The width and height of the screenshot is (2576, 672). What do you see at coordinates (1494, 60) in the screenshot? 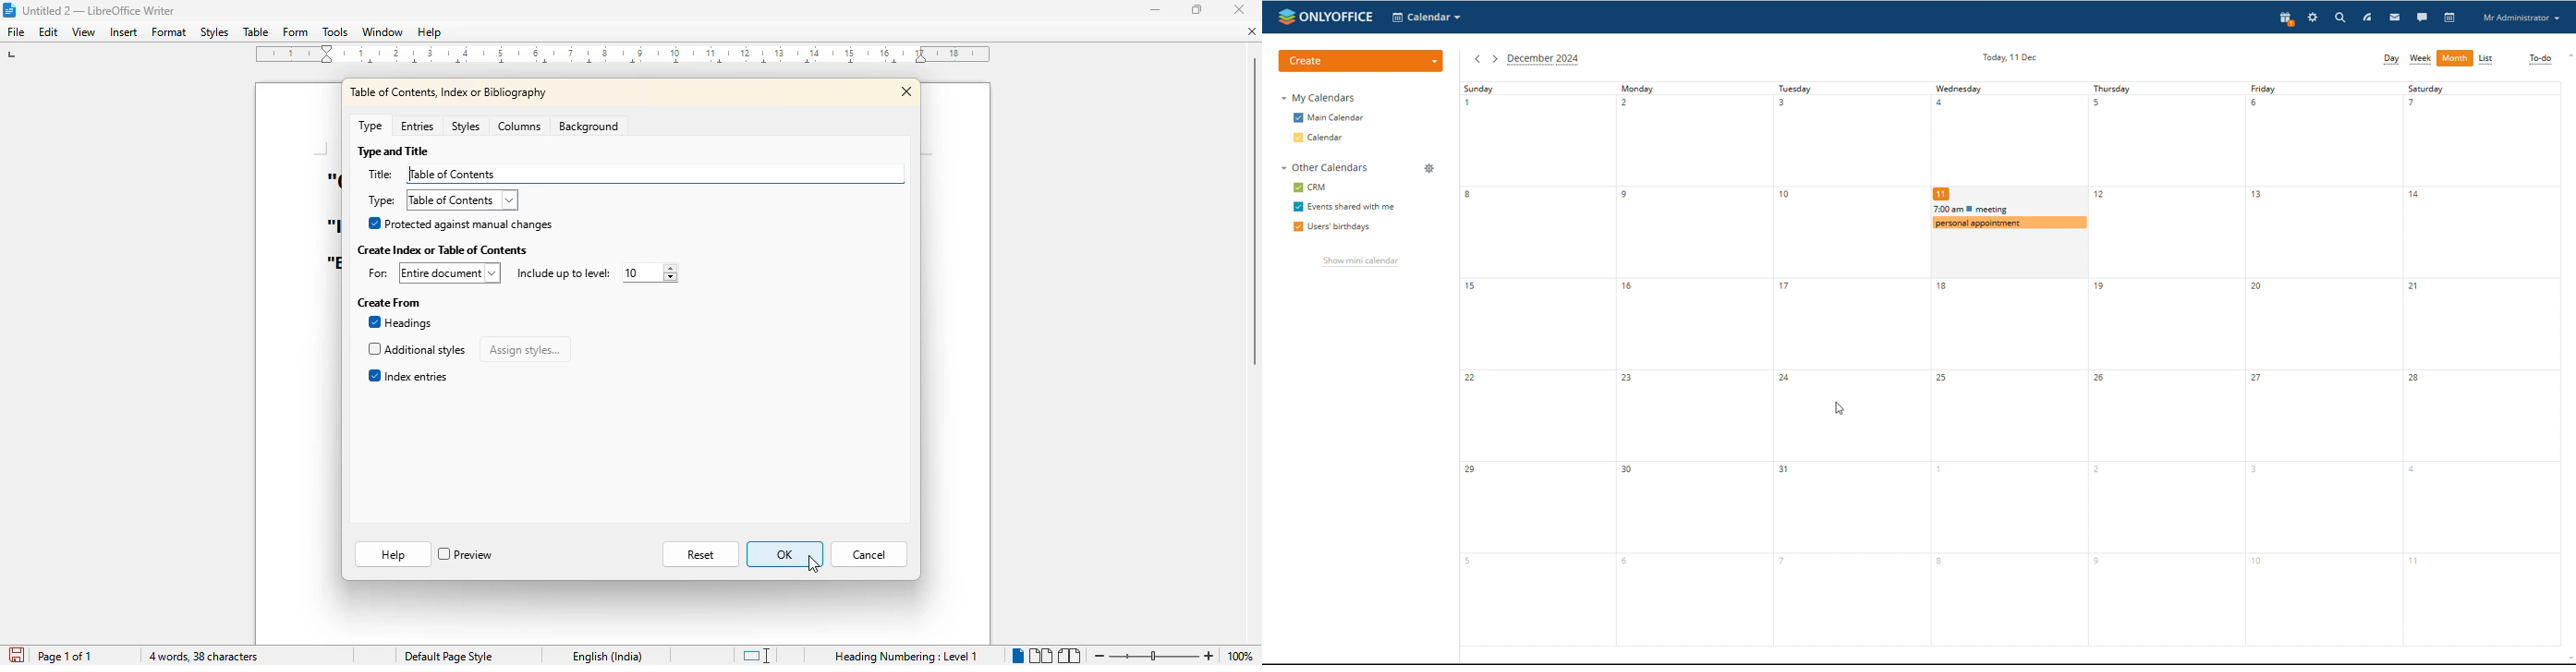
I see `next month` at bounding box center [1494, 60].